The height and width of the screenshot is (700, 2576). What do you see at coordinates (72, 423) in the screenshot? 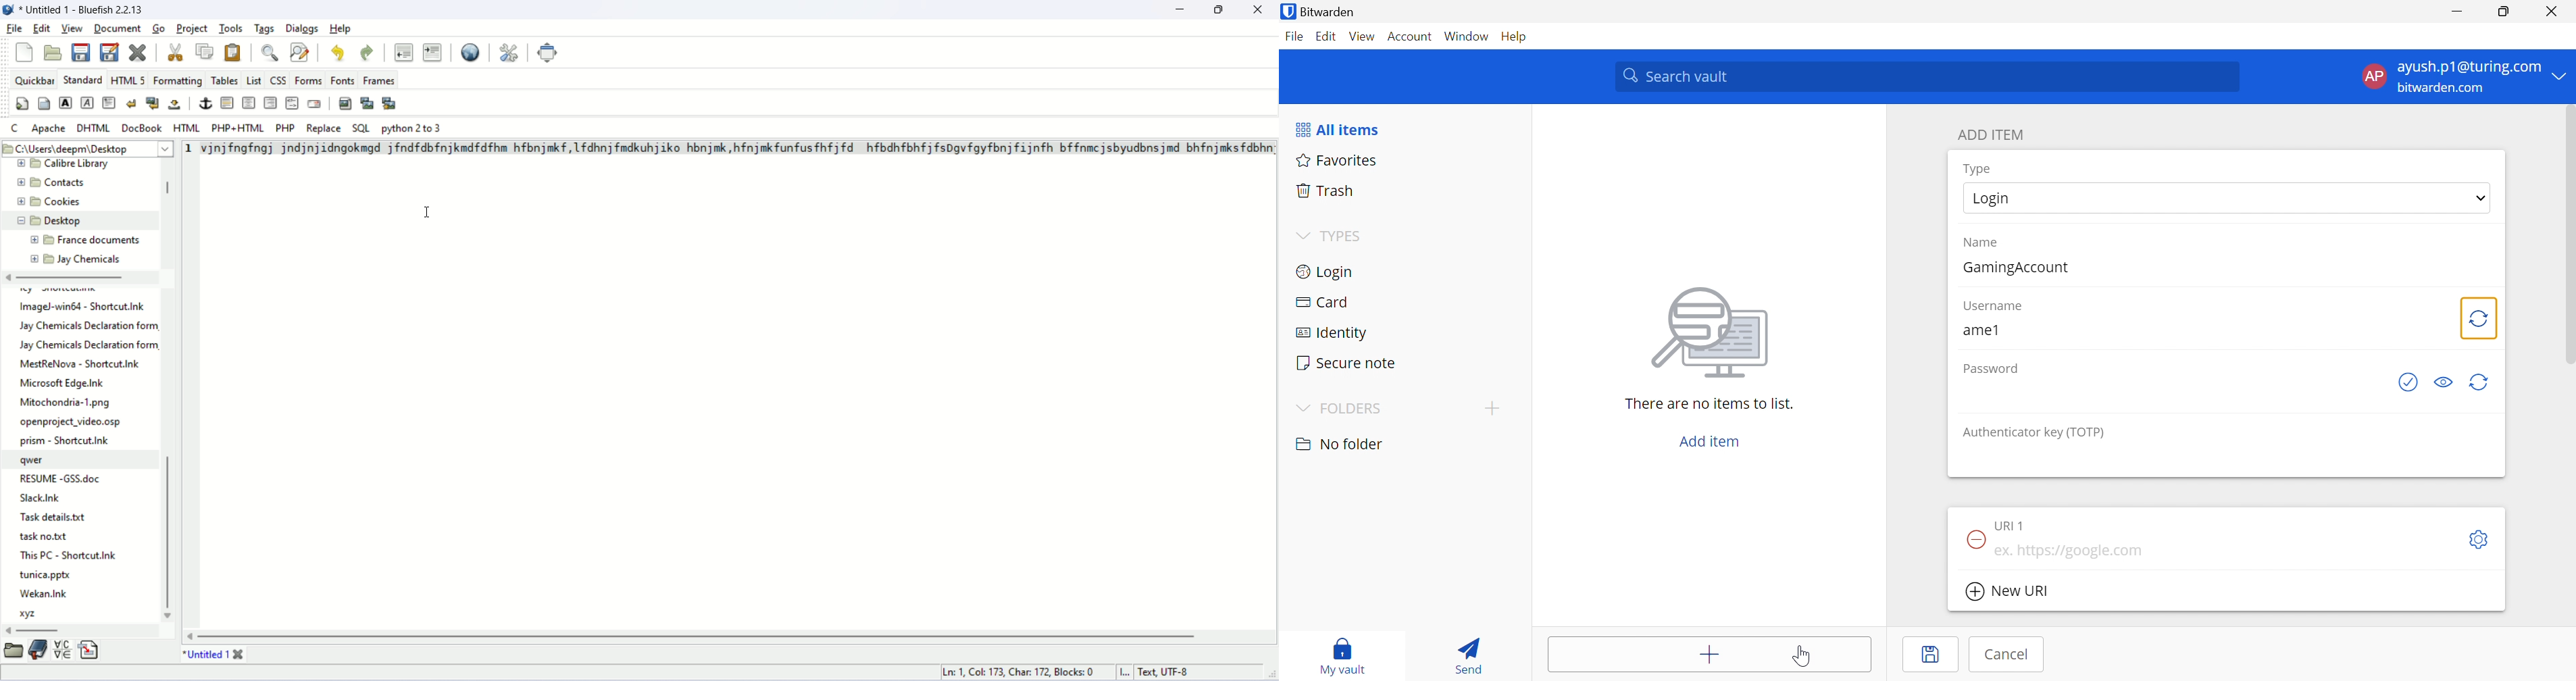
I see `openproject_video.osp` at bounding box center [72, 423].